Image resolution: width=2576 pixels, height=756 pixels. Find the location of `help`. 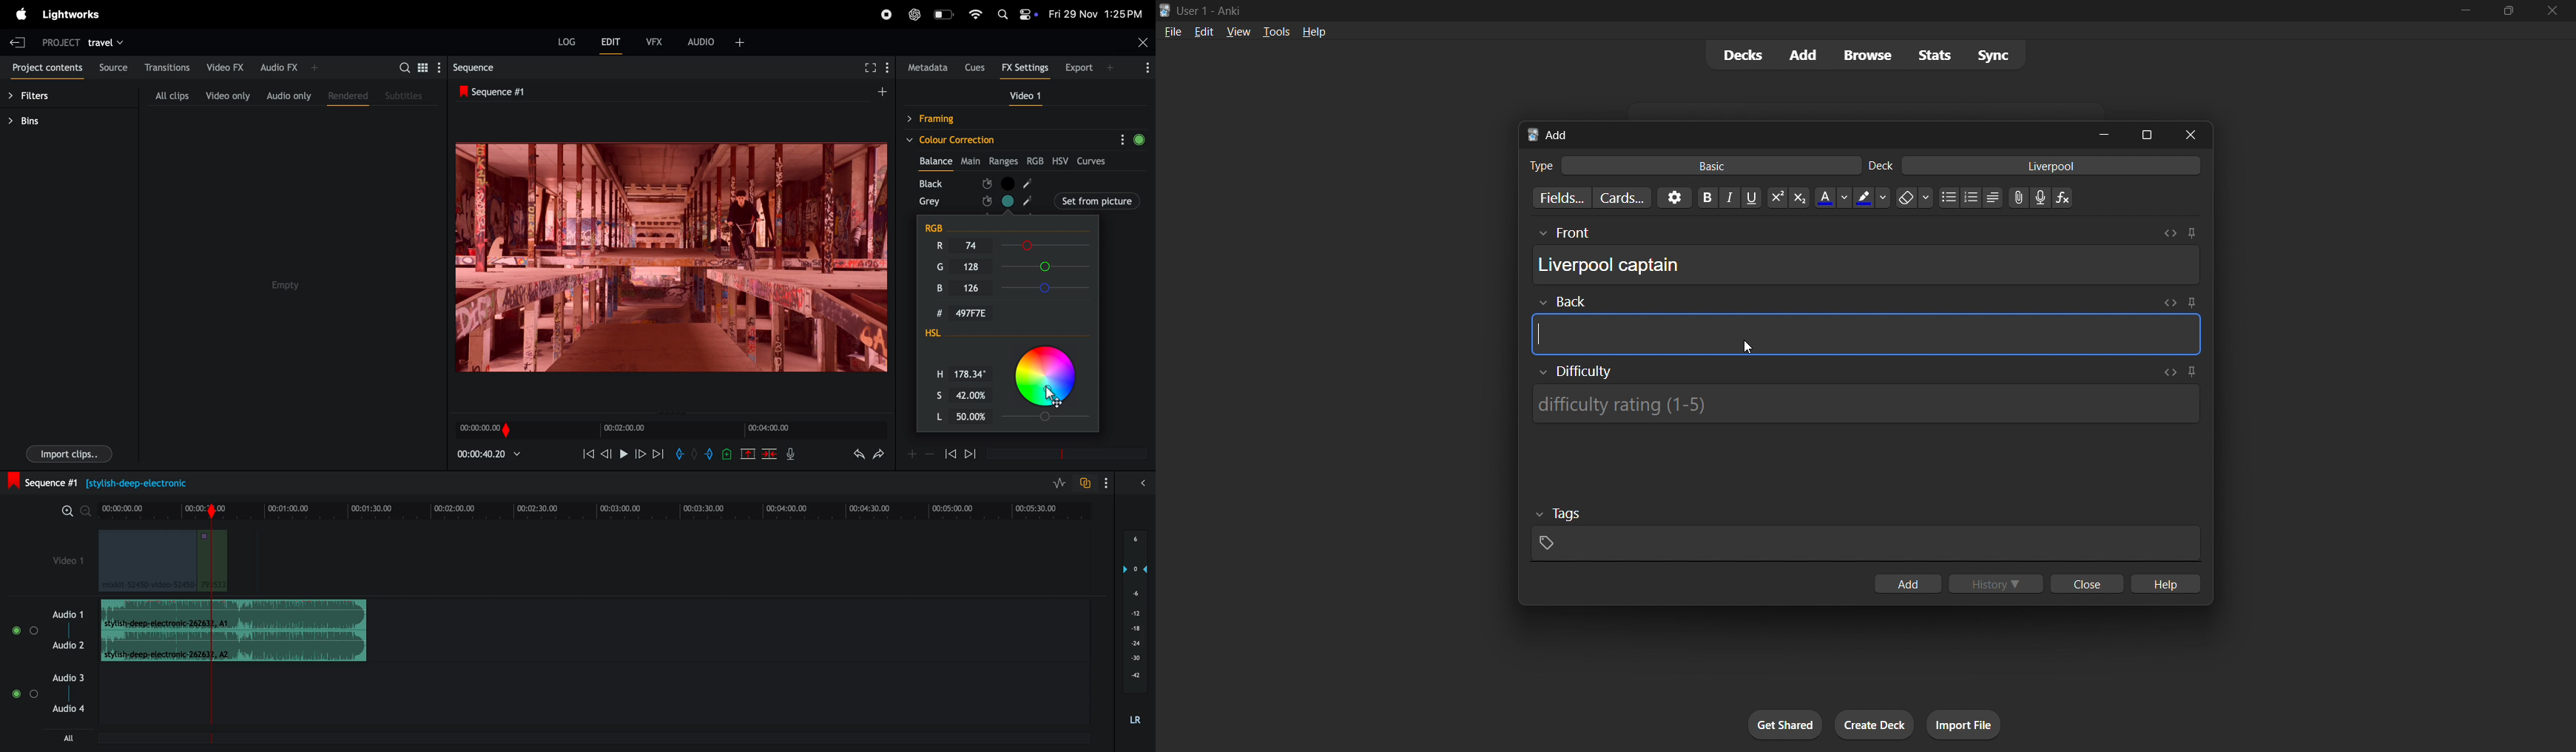

help is located at coordinates (2164, 583).